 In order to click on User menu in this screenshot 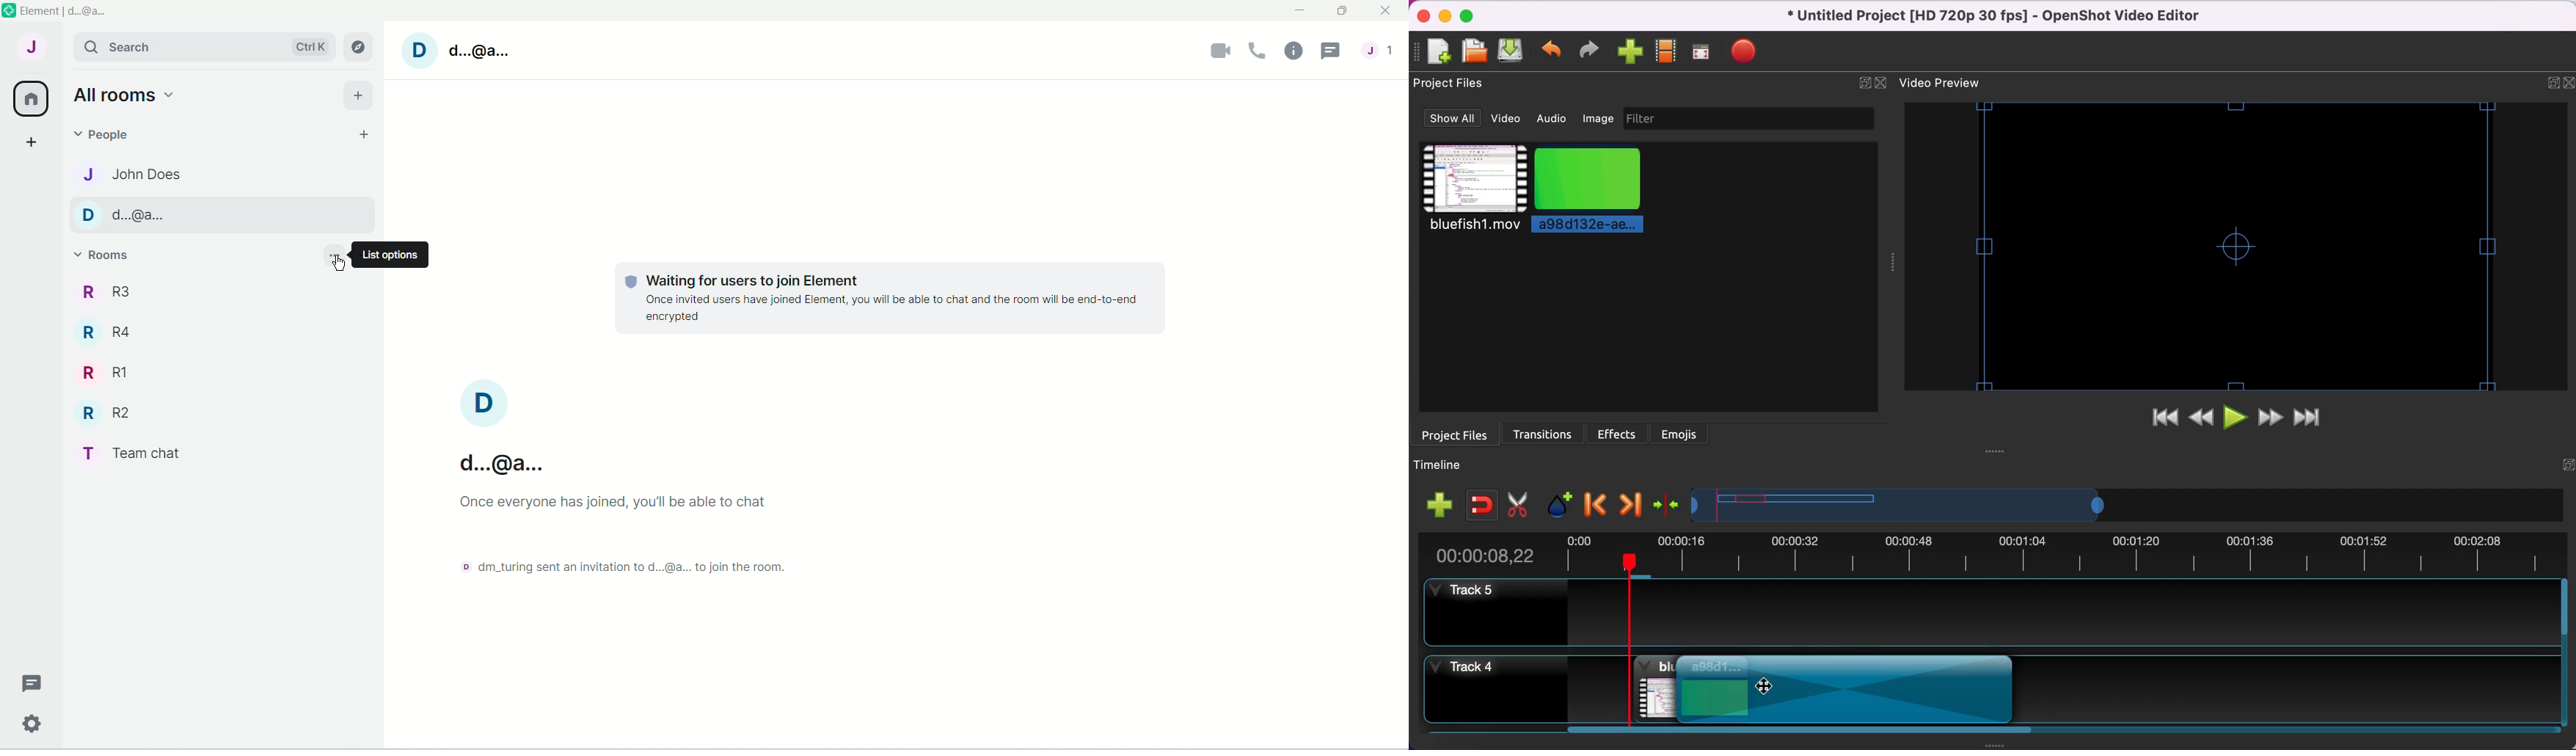, I will do `click(31, 46)`.